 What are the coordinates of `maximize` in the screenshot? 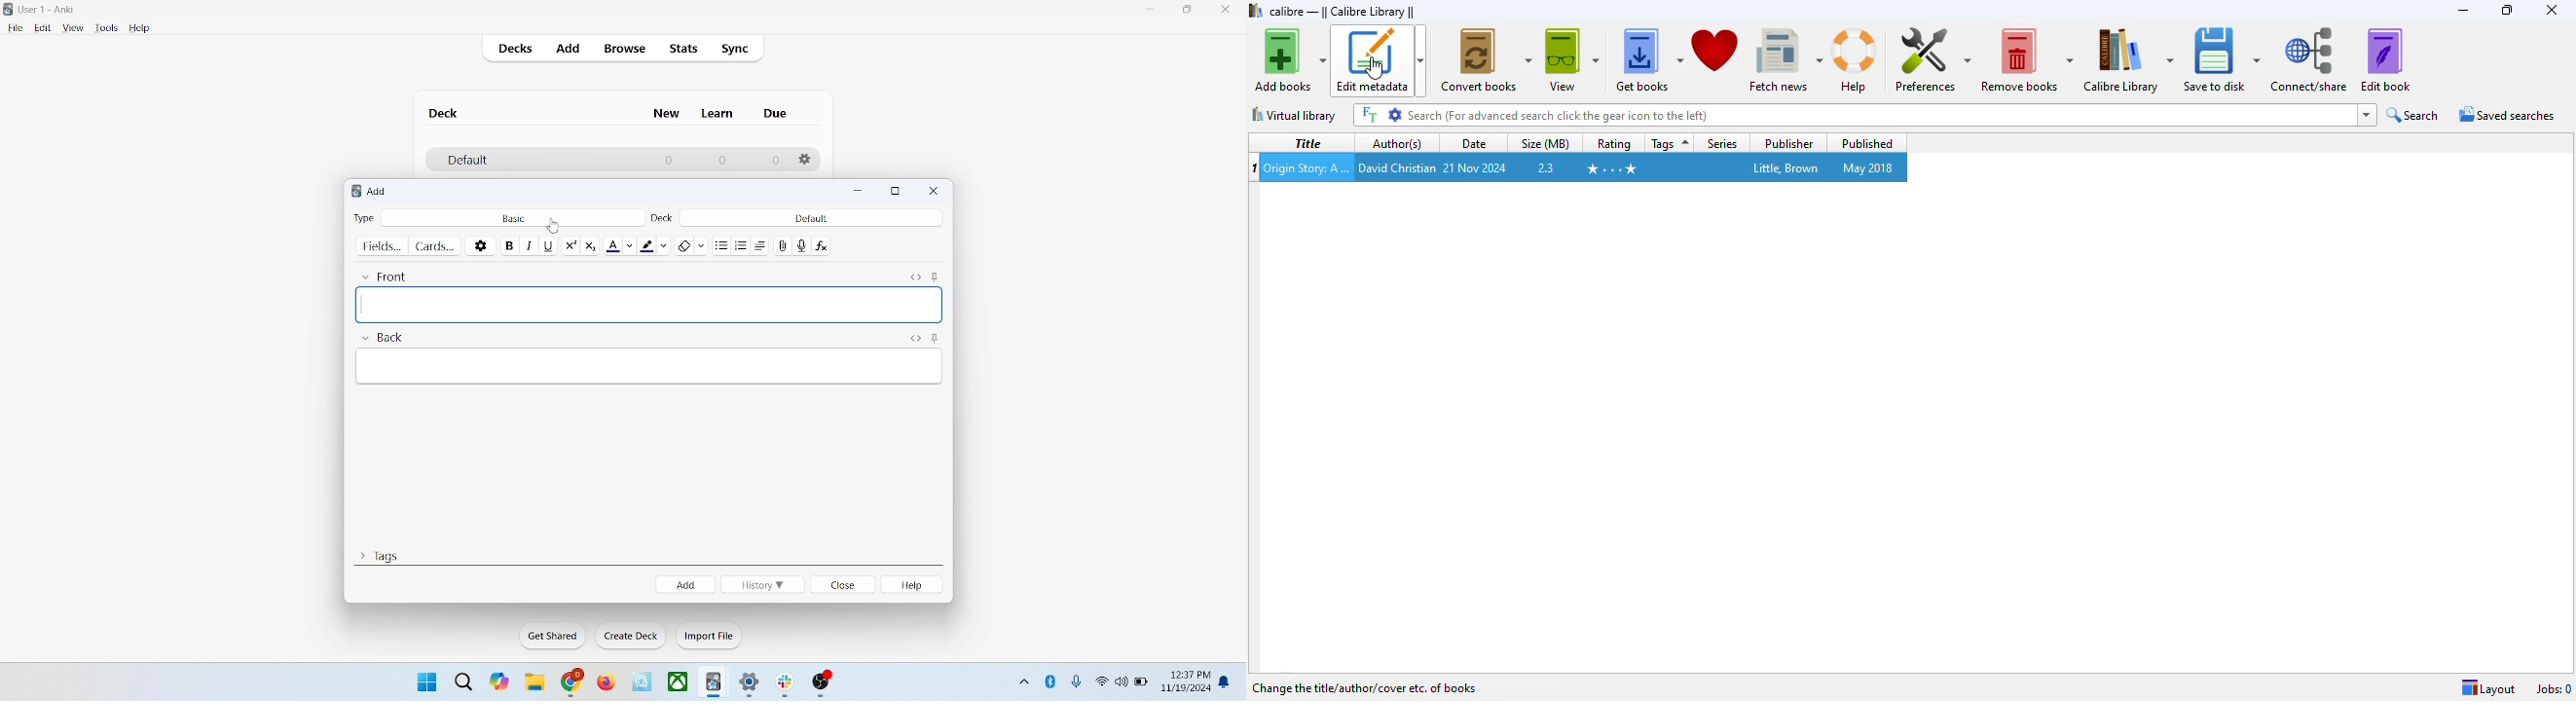 It's located at (896, 192).